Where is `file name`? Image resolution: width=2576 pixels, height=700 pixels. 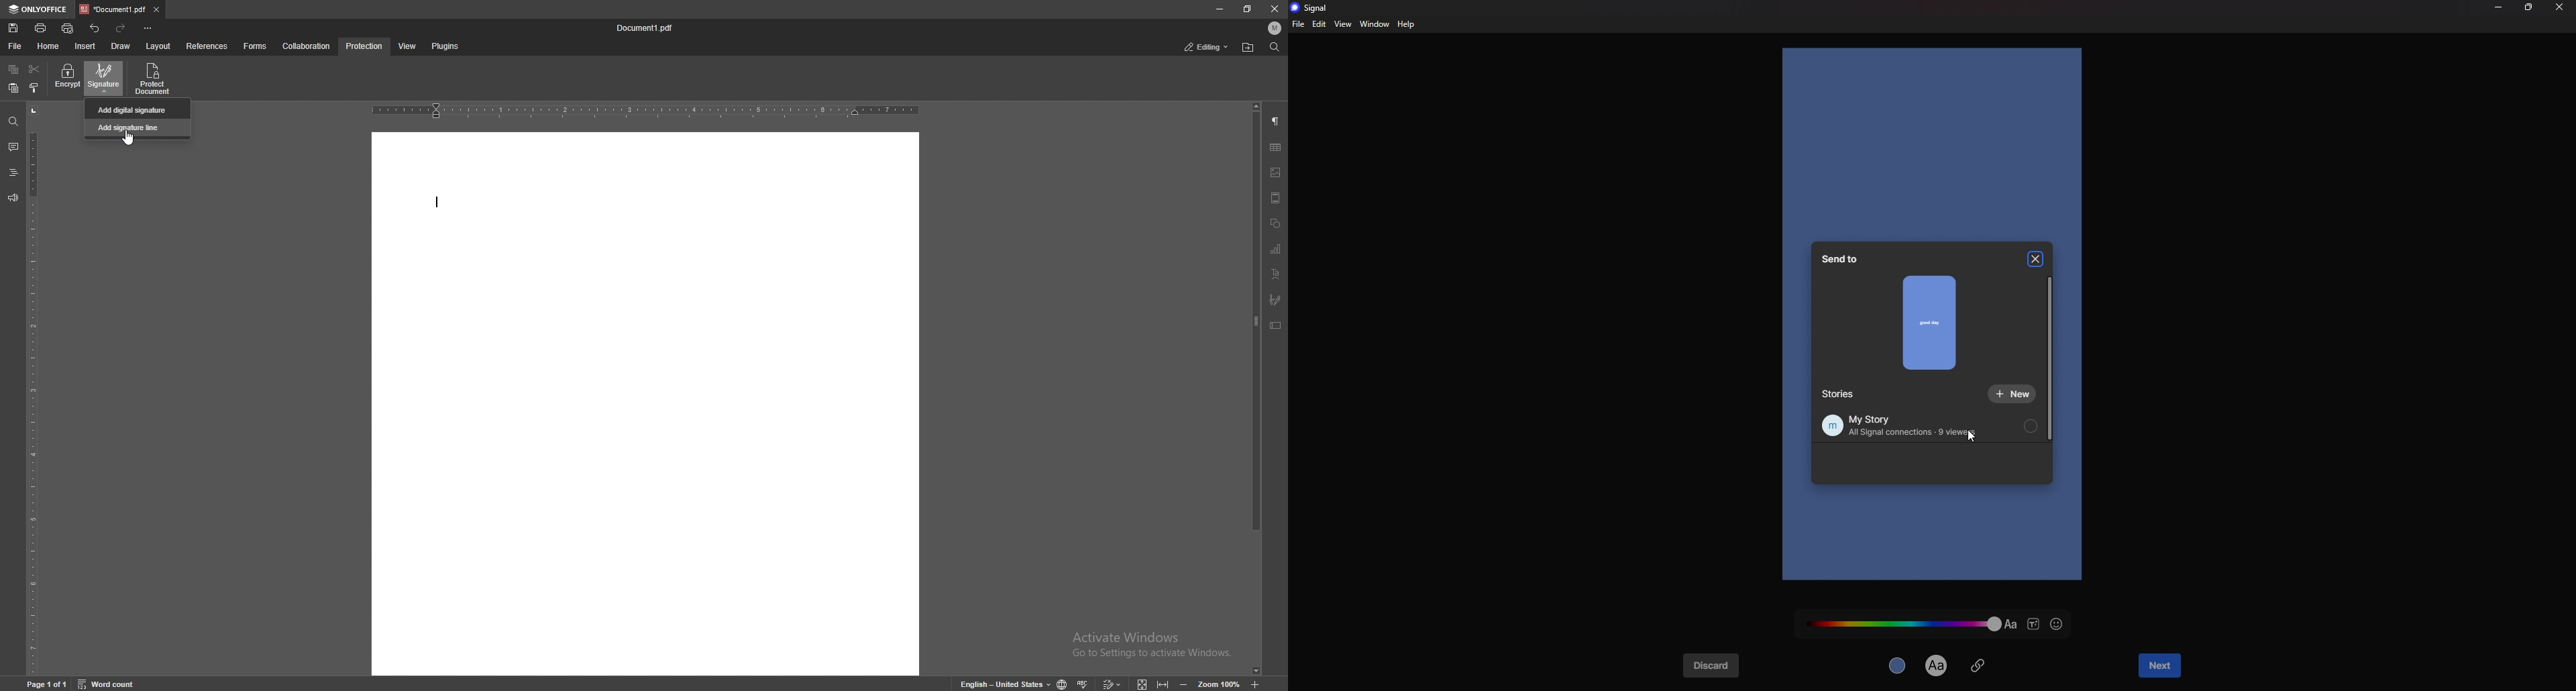
file name is located at coordinates (646, 28).